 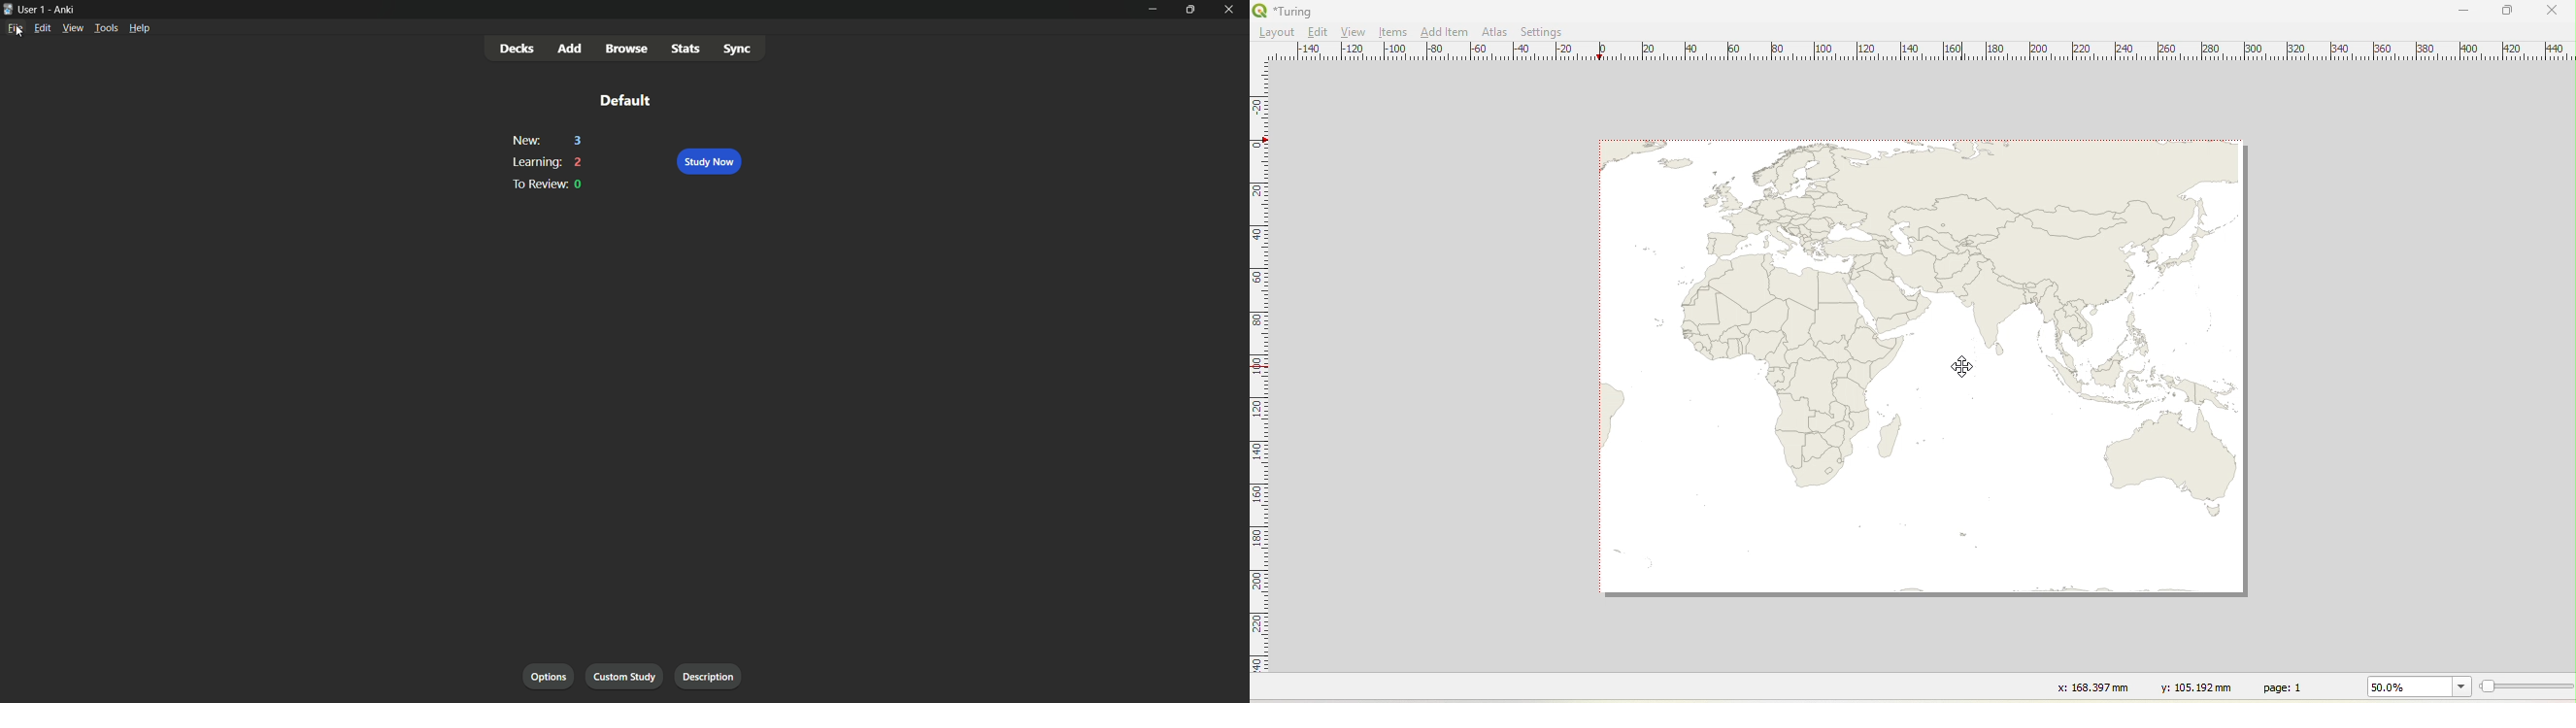 What do you see at coordinates (525, 141) in the screenshot?
I see `new` at bounding box center [525, 141].